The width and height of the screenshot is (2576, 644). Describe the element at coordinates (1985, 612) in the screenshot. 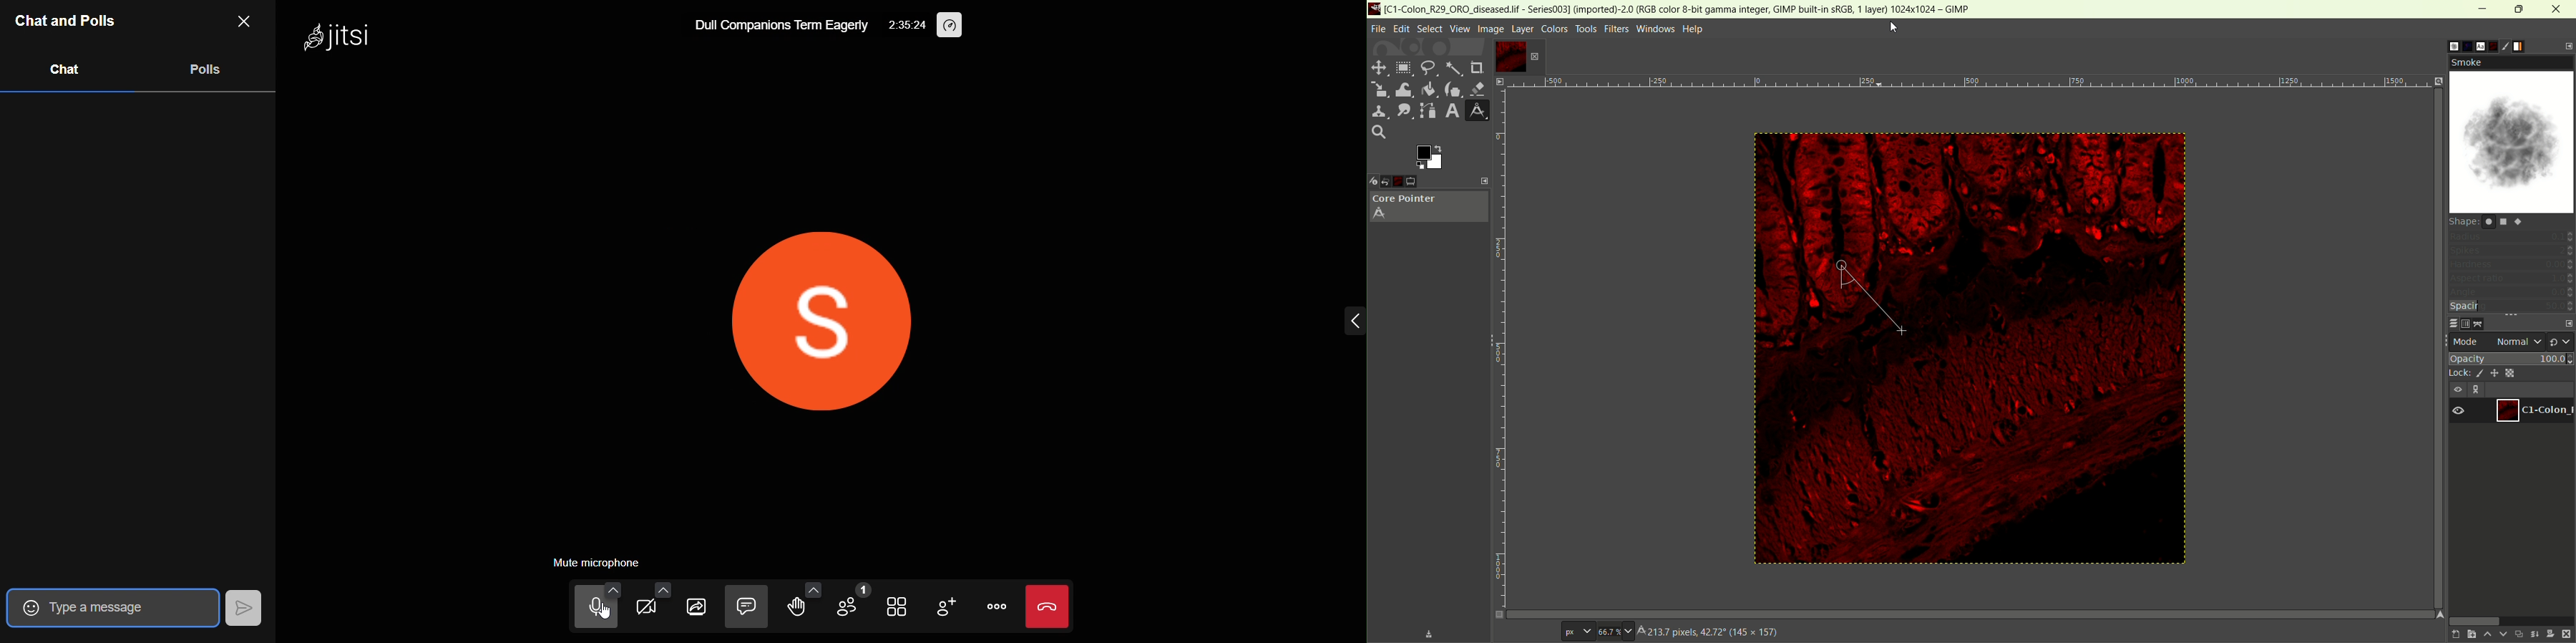

I see `Horizontal scroll bar` at that location.